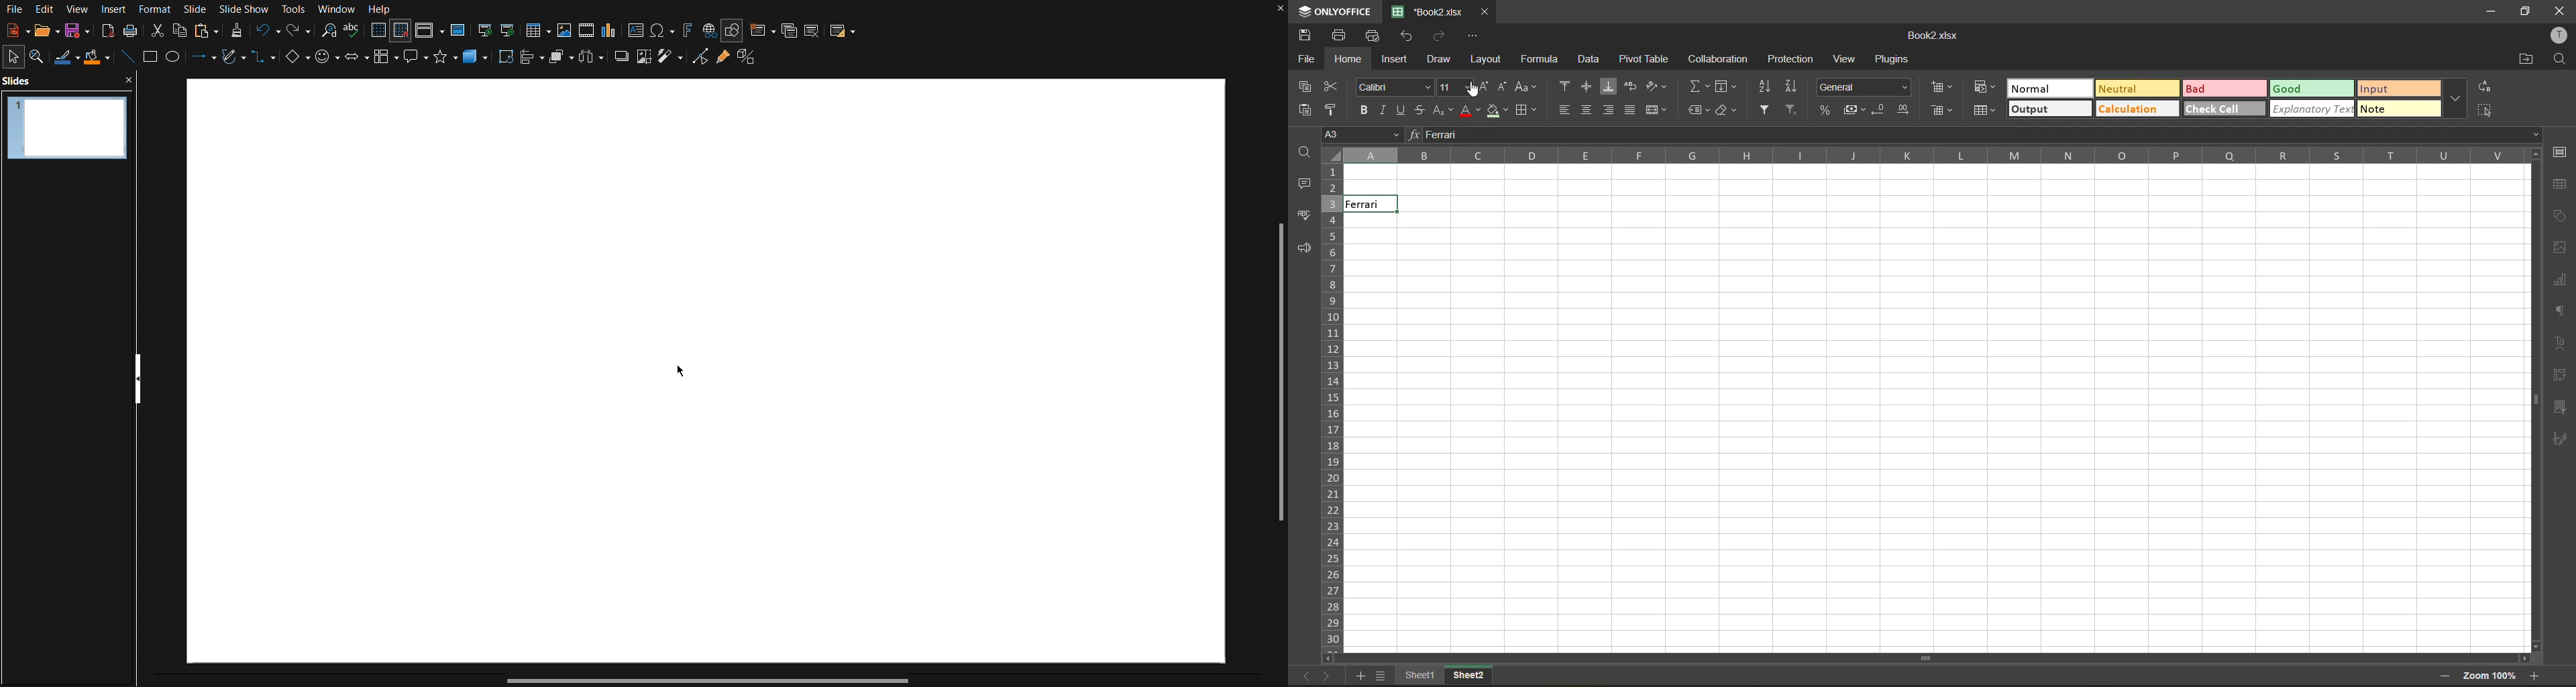 The image size is (2576, 700). I want to click on protection, so click(1792, 58).